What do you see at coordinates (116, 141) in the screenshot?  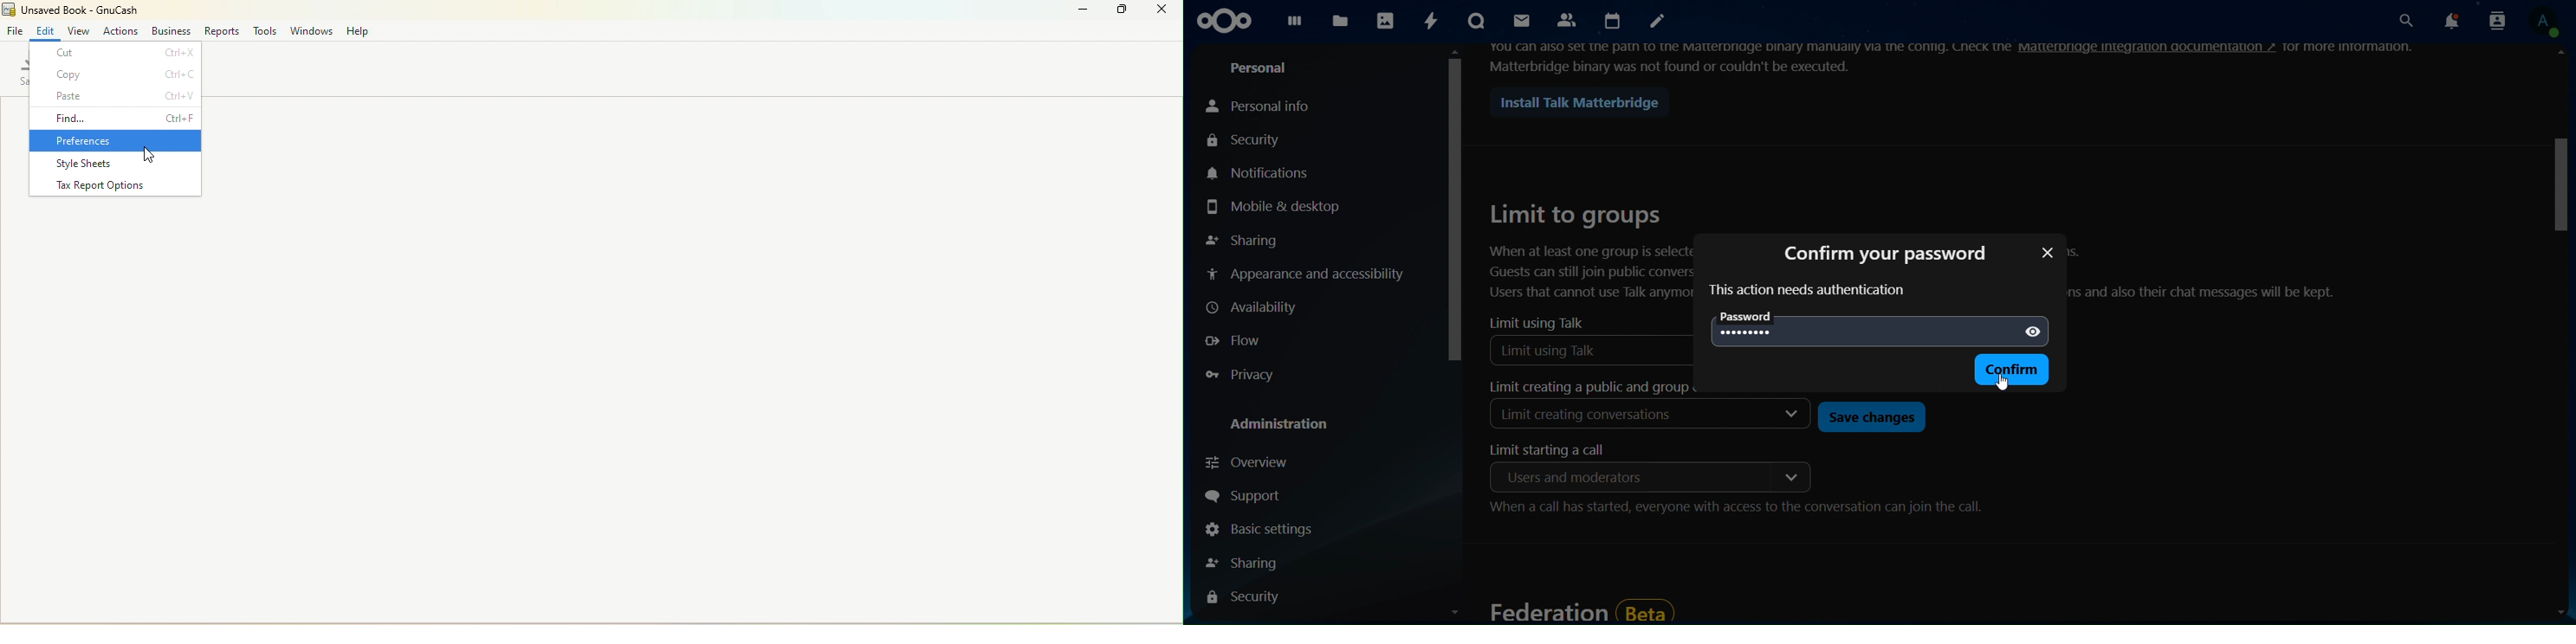 I see `Preferences` at bounding box center [116, 141].